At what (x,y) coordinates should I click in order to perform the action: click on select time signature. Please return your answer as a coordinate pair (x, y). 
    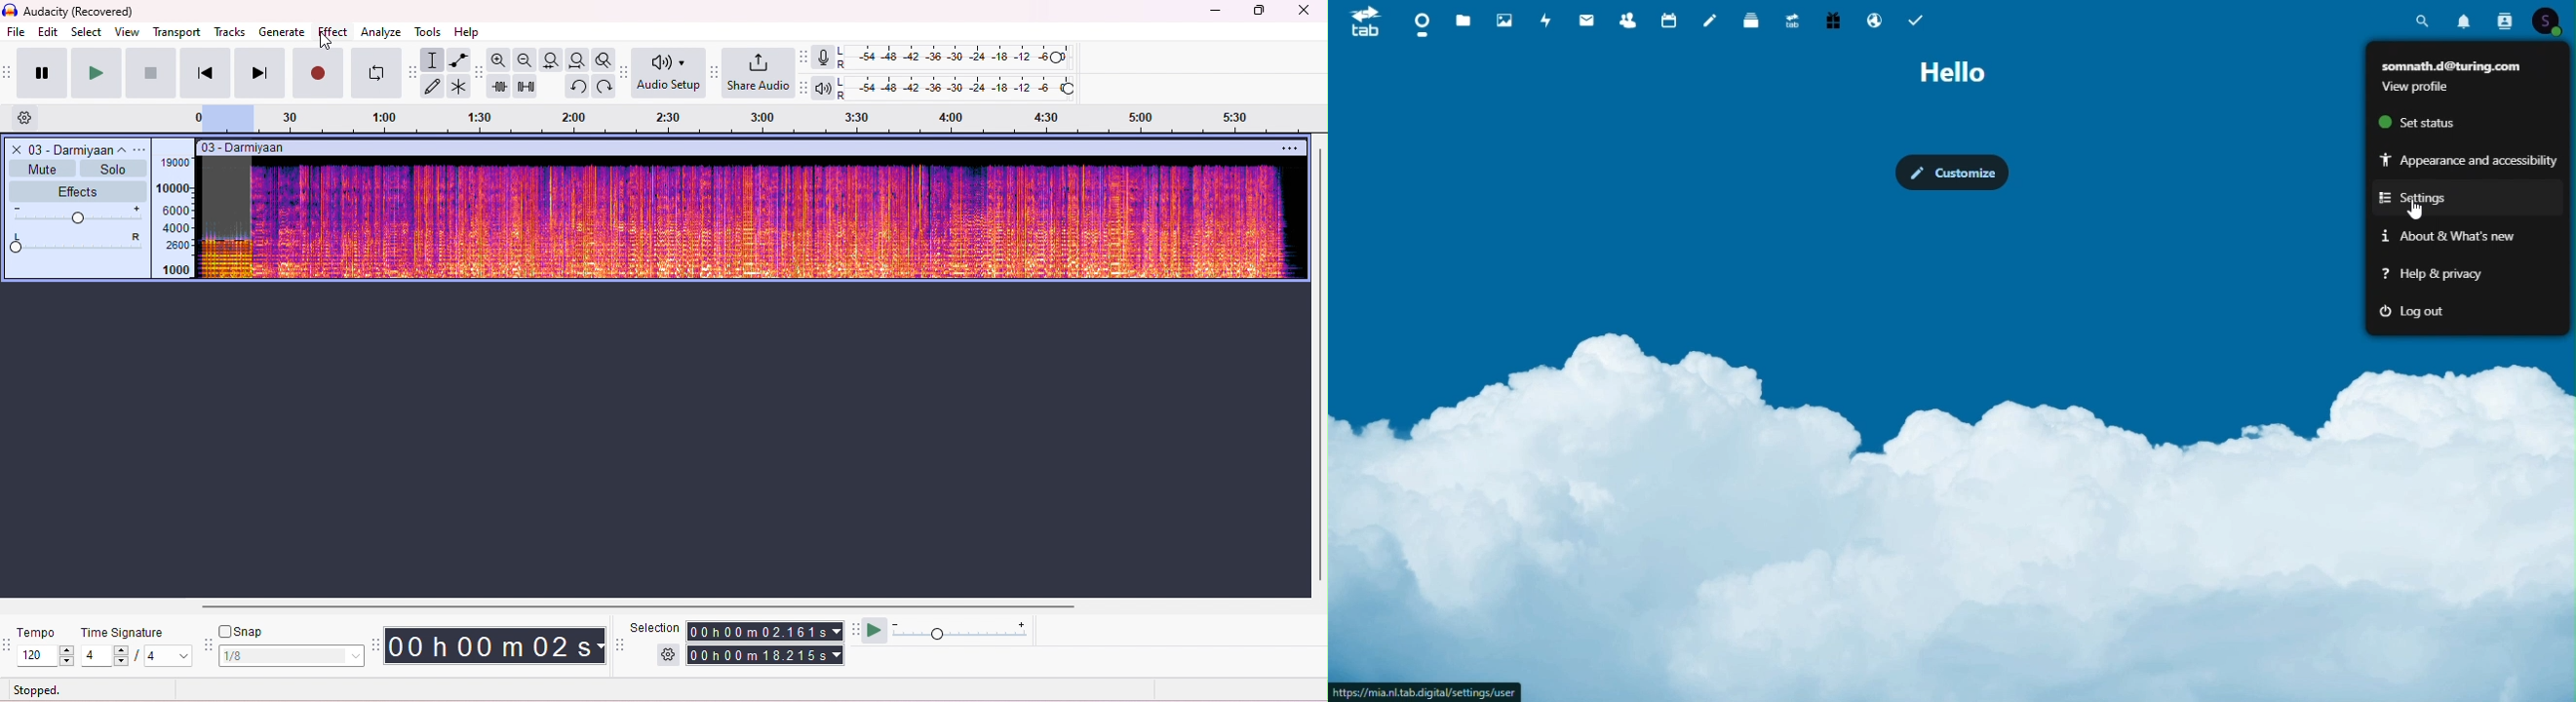
    Looking at the image, I should click on (135, 656).